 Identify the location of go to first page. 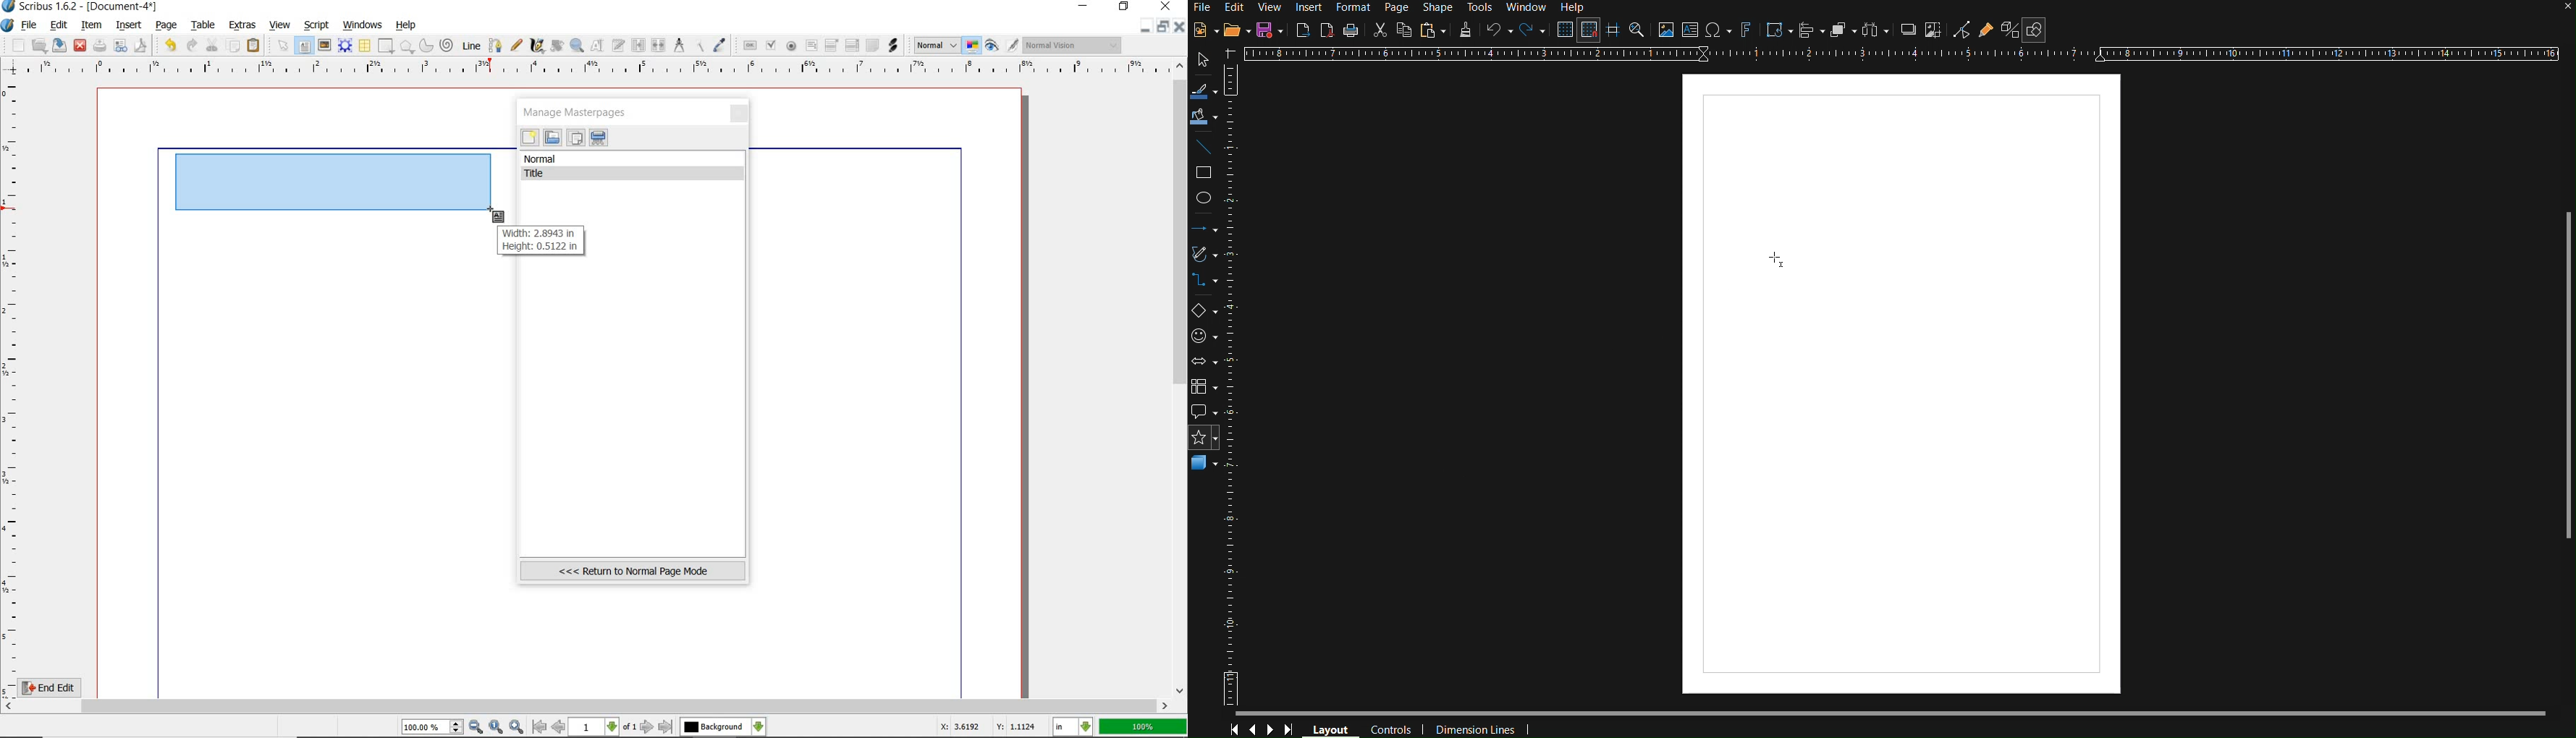
(540, 727).